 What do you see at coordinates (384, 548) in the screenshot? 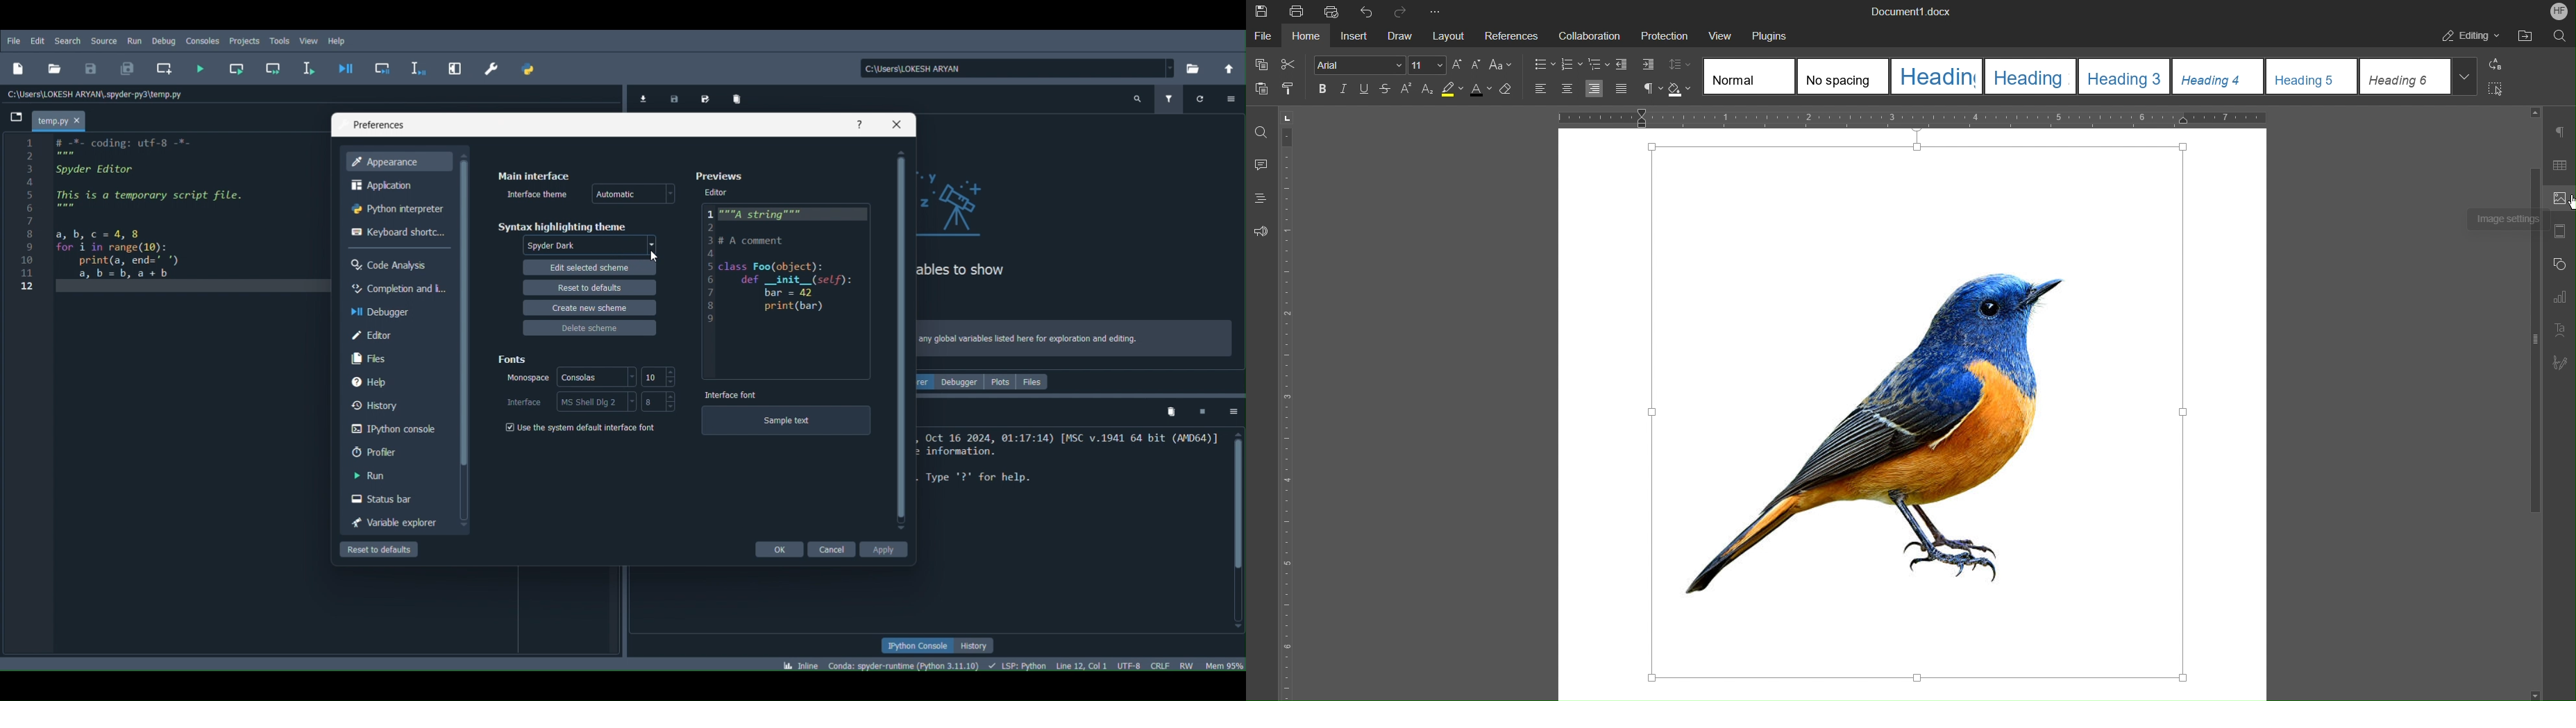
I see `Reset to defaults` at bounding box center [384, 548].